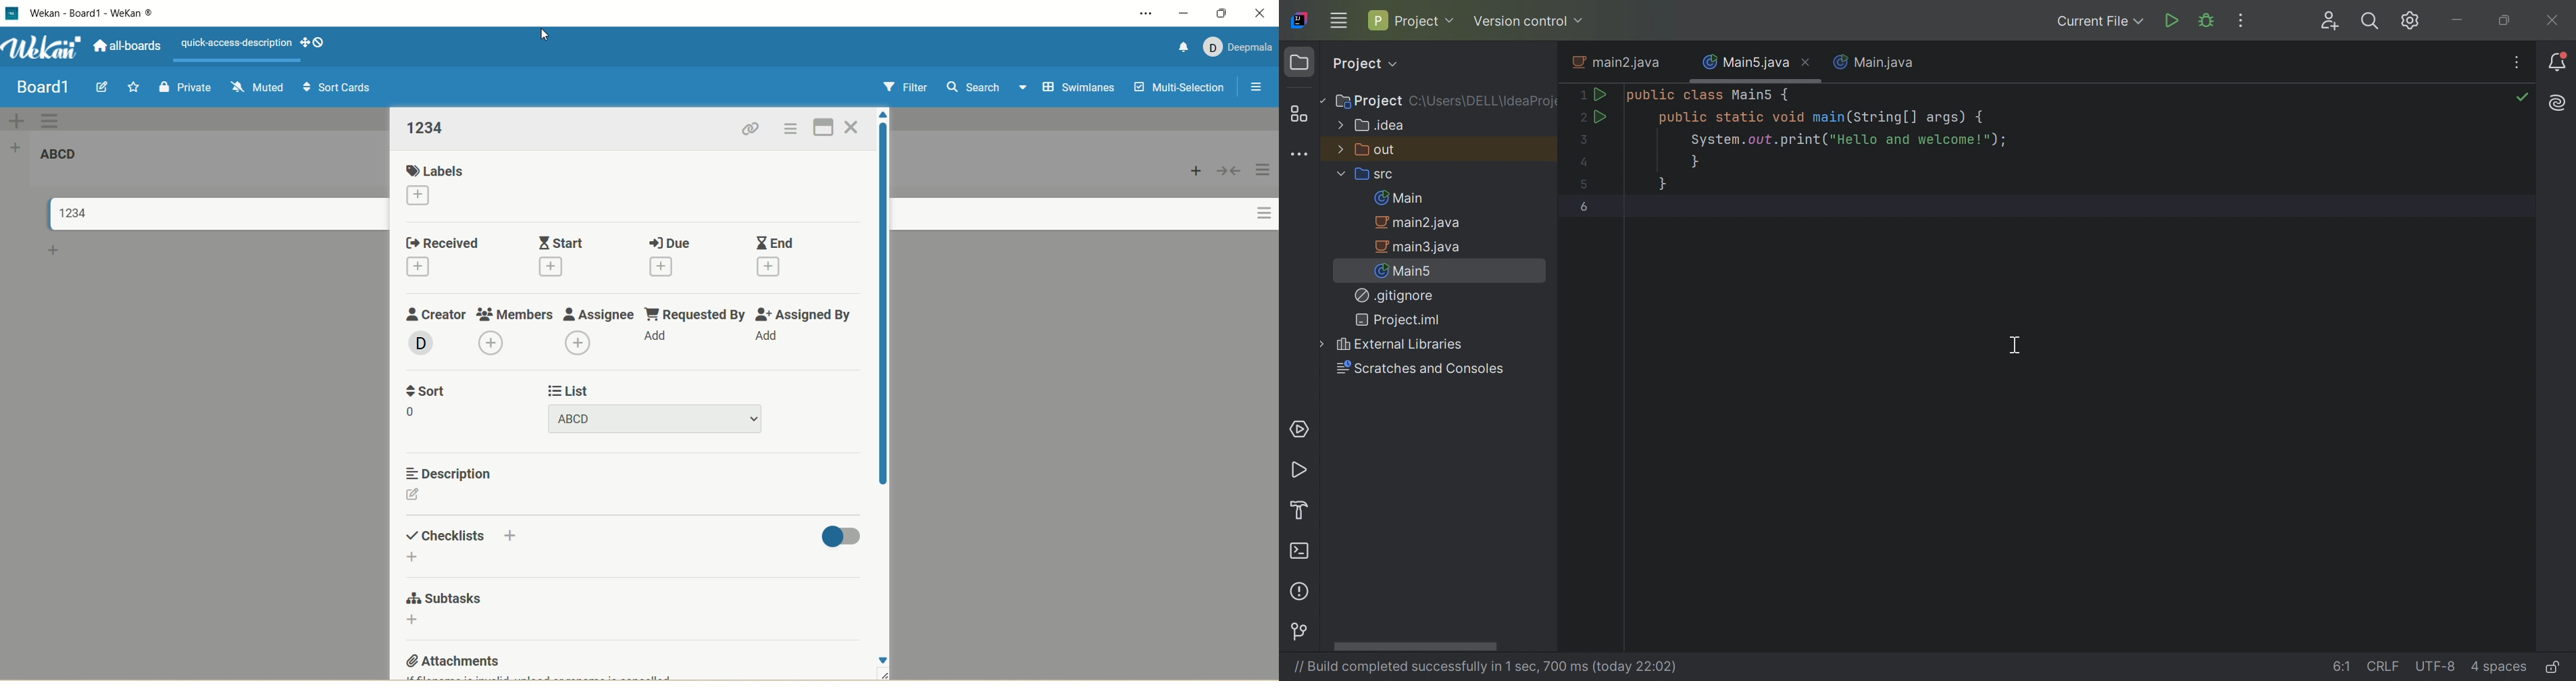 This screenshot has height=700, width=2576. What do you see at coordinates (1226, 12) in the screenshot?
I see `maximize` at bounding box center [1226, 12].